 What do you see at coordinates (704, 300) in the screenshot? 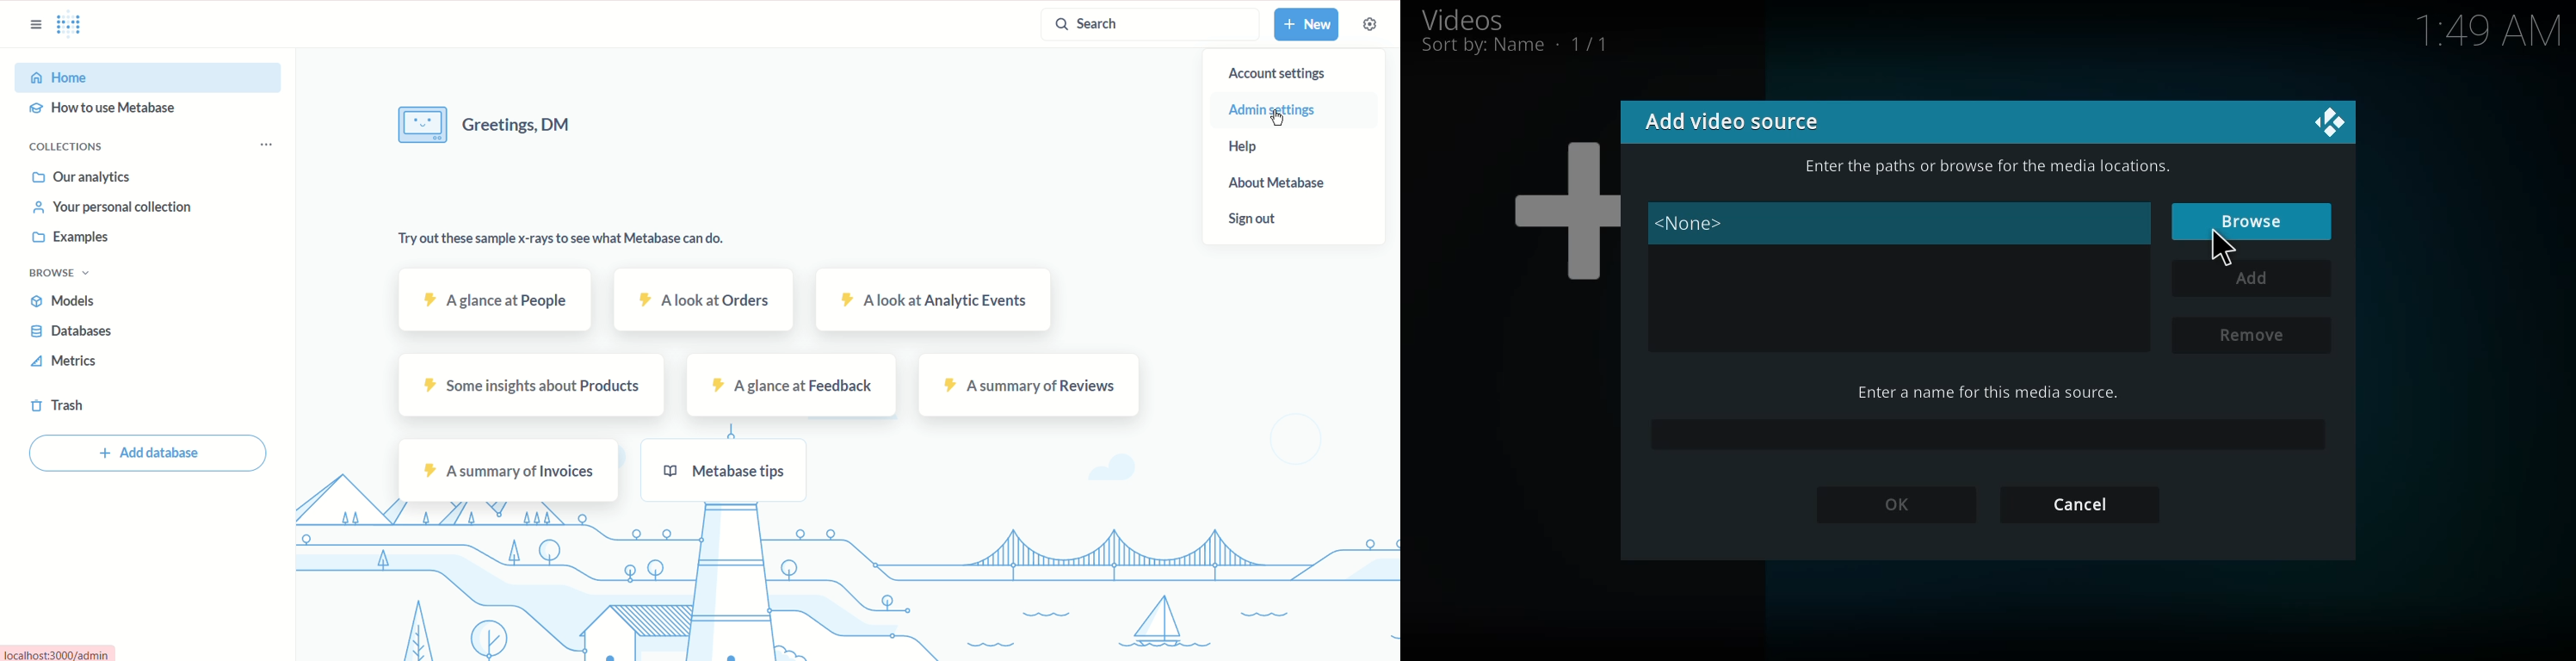
I see `a look at Orders` at bounding box center [704, 300].